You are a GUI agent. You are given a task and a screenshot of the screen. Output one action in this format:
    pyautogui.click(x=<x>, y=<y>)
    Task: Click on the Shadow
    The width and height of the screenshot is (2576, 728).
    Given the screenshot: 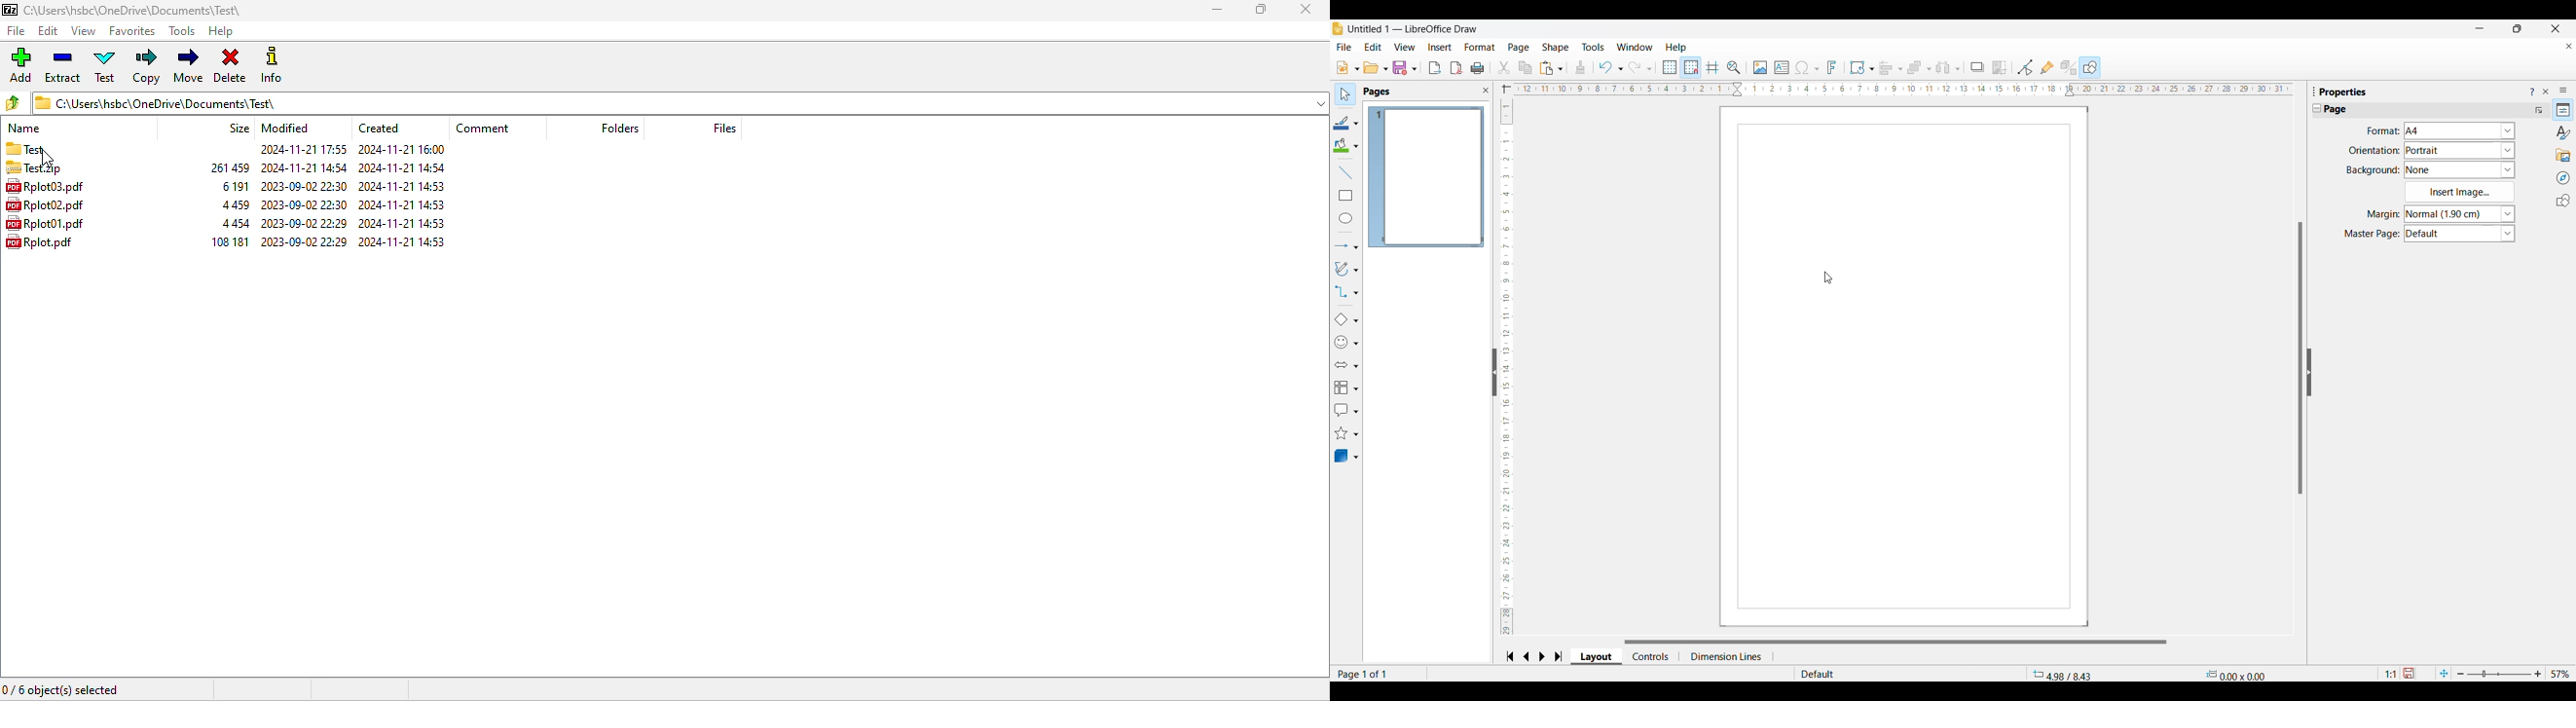 What is the action you would take?
    pyautogui.click(x=1978, y=68)
    